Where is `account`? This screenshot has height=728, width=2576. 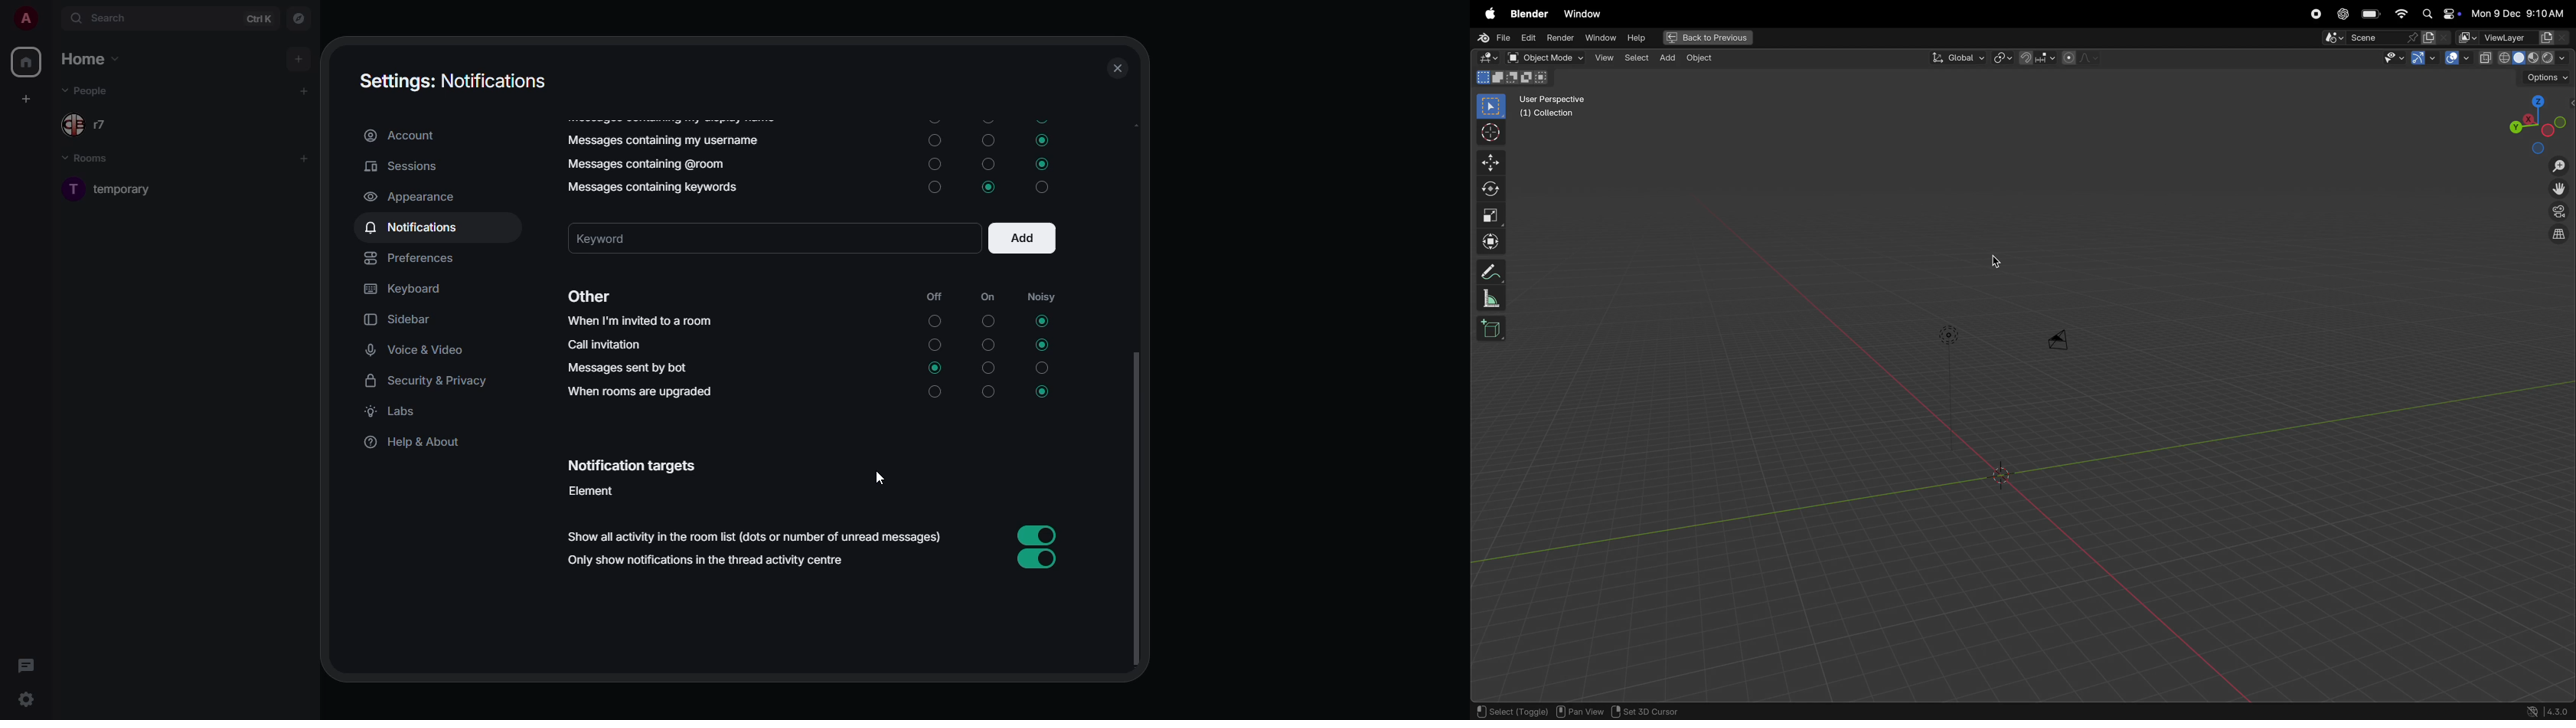 account is located at coordinates (403, 137).